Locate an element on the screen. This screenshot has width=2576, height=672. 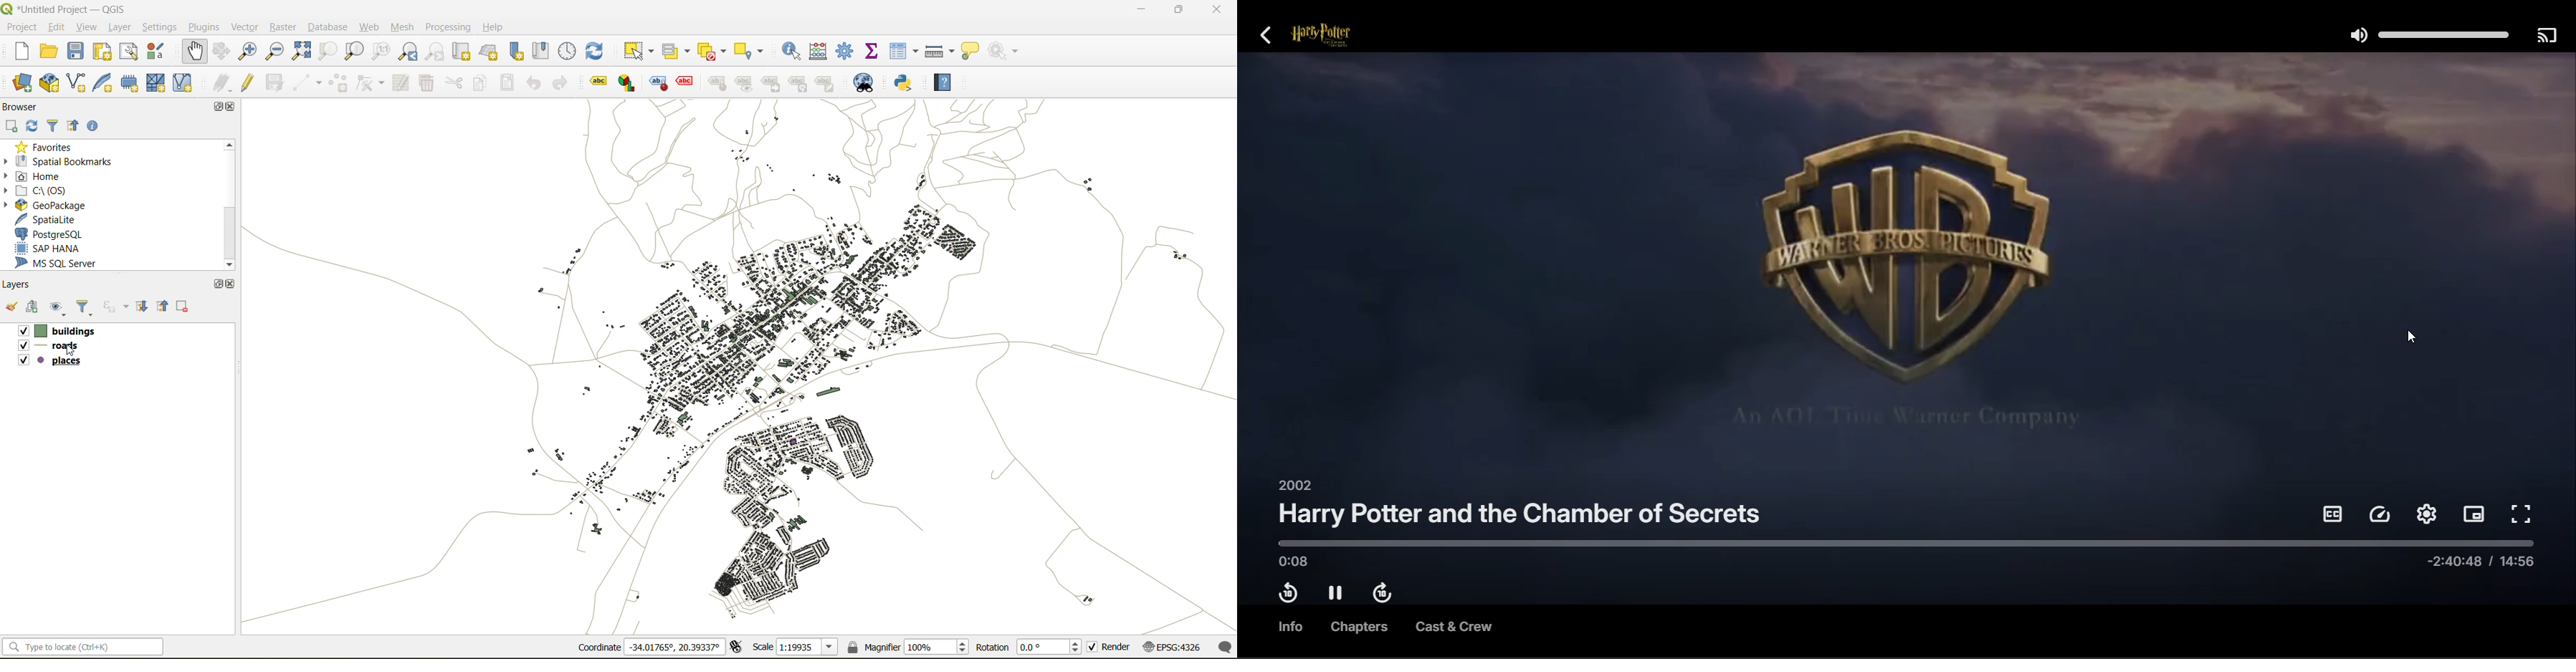
maximize is located at coordinates (218, 285).